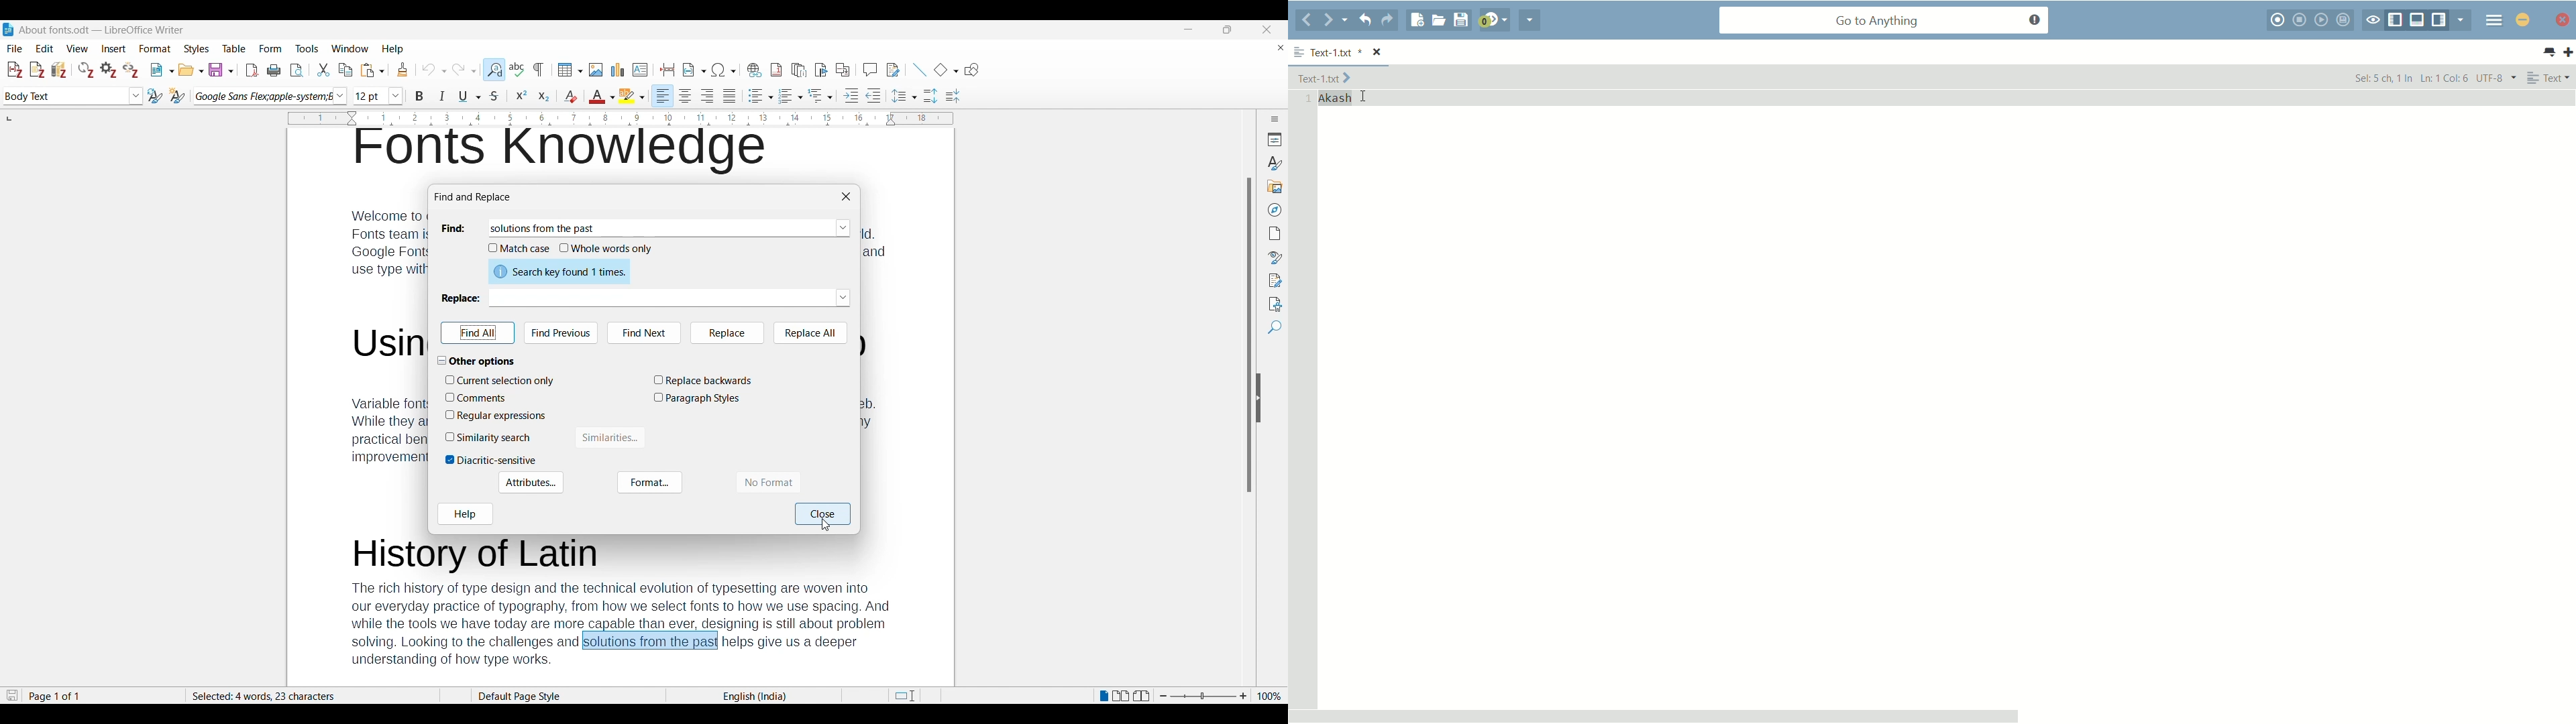 This screenshot has height=728, width=2576. I want to click on Font options, so click(339, 96).